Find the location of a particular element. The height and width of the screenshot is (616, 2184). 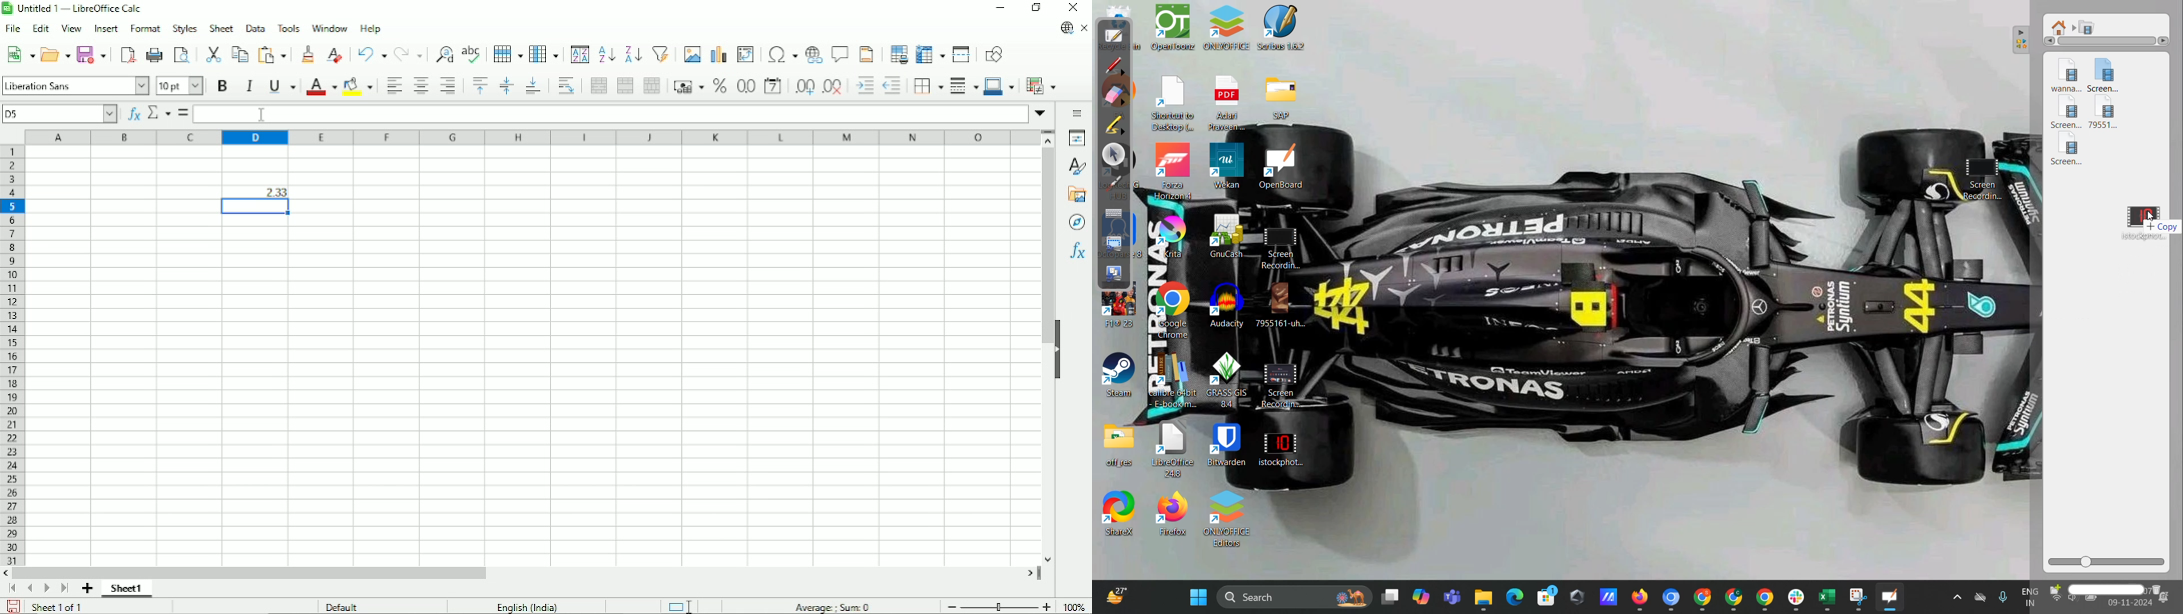

Average:; sum: 0 is located at coordinates (832, 606).